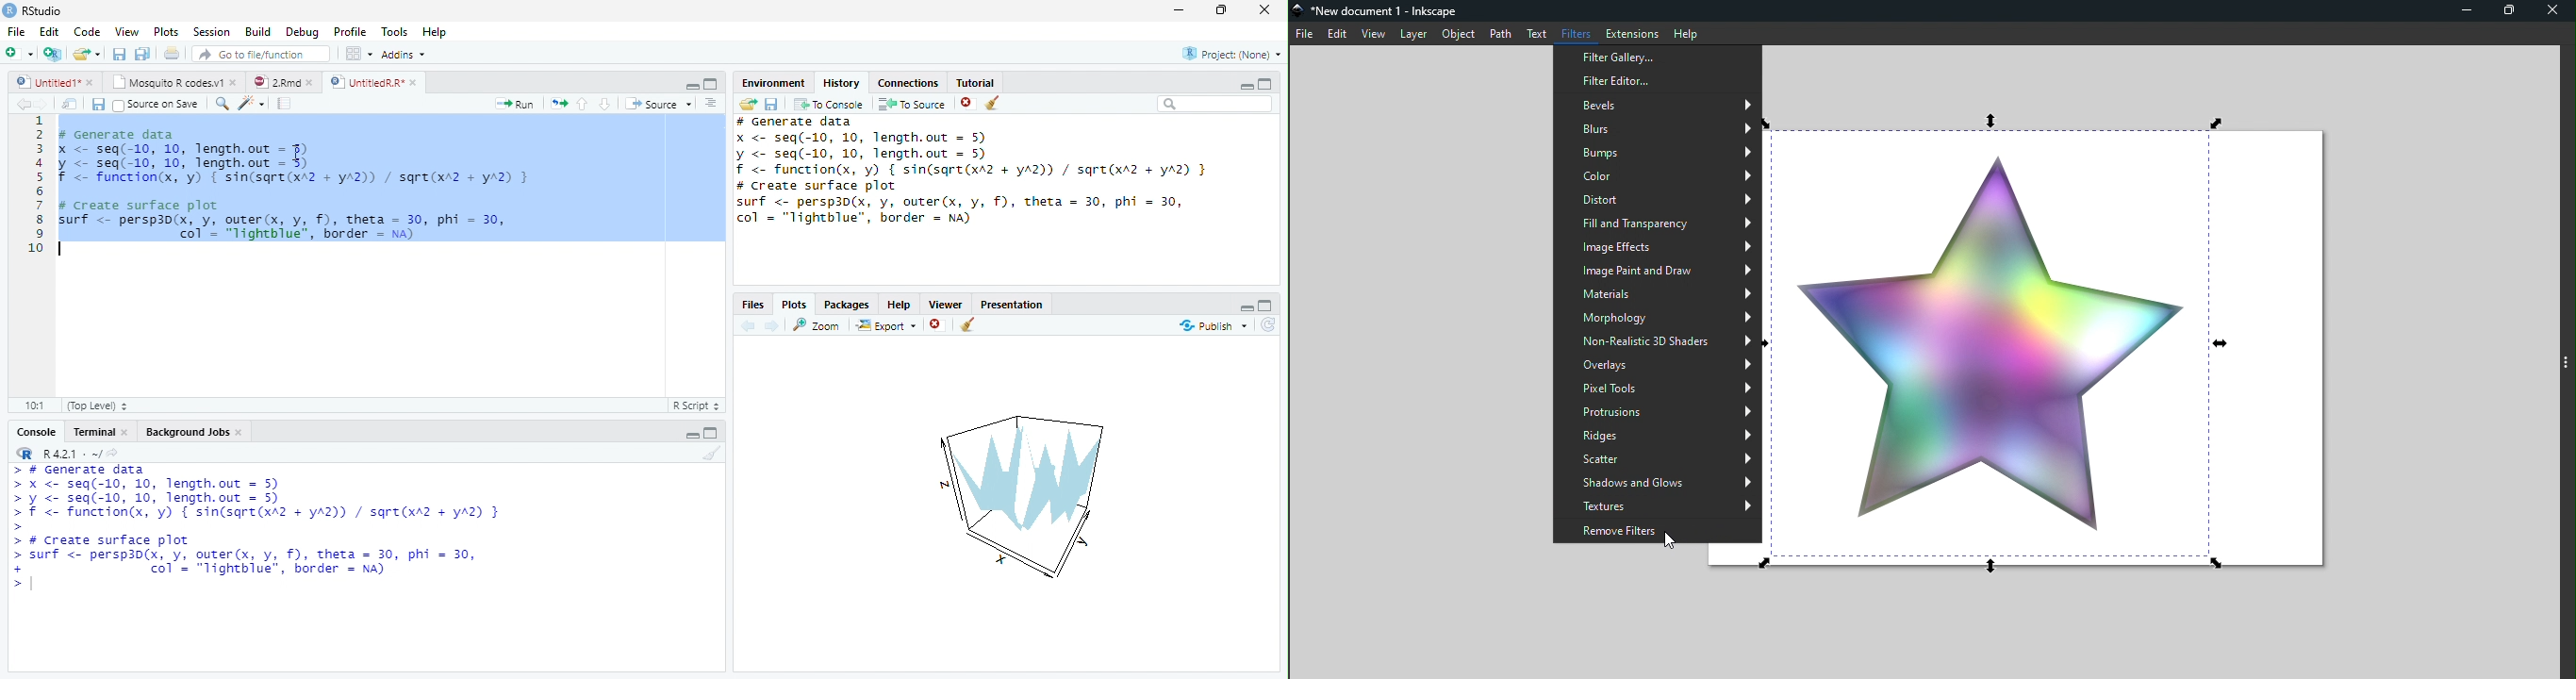  I want to click on close, so click(310, 83).